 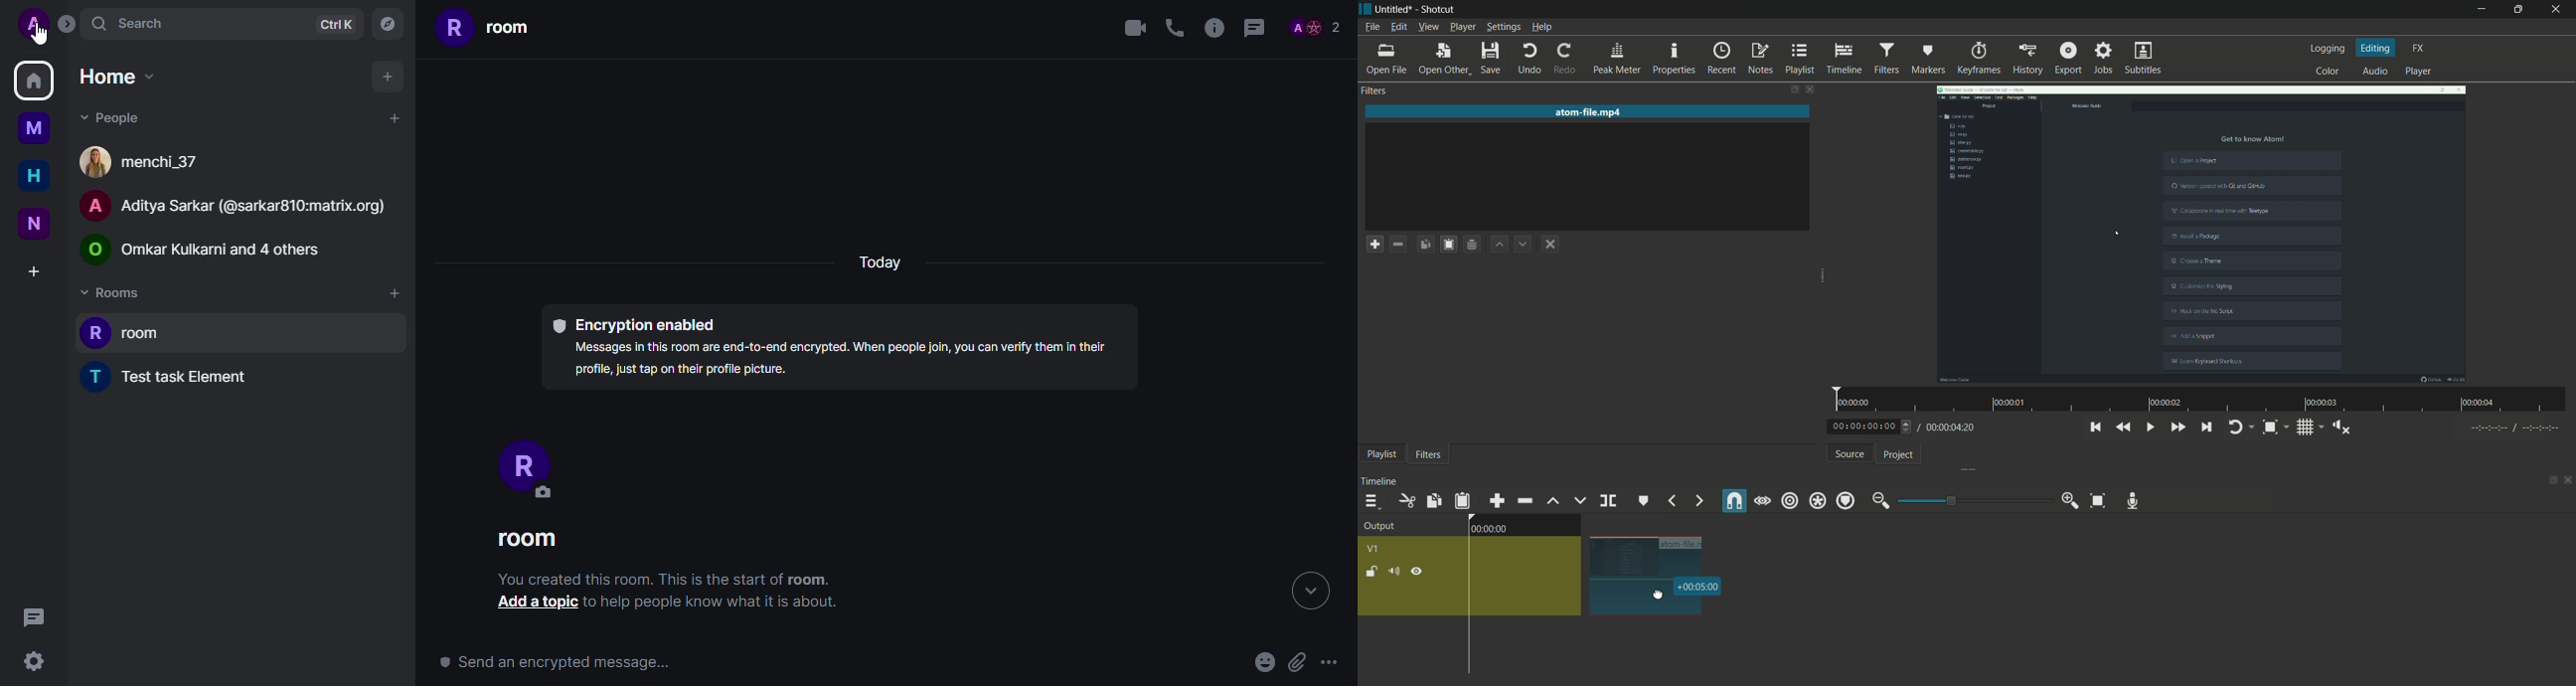 What do you see at coordinates (1382, 479) in the screenshot?
I see `timeline` at bounding box center [1382, 479].